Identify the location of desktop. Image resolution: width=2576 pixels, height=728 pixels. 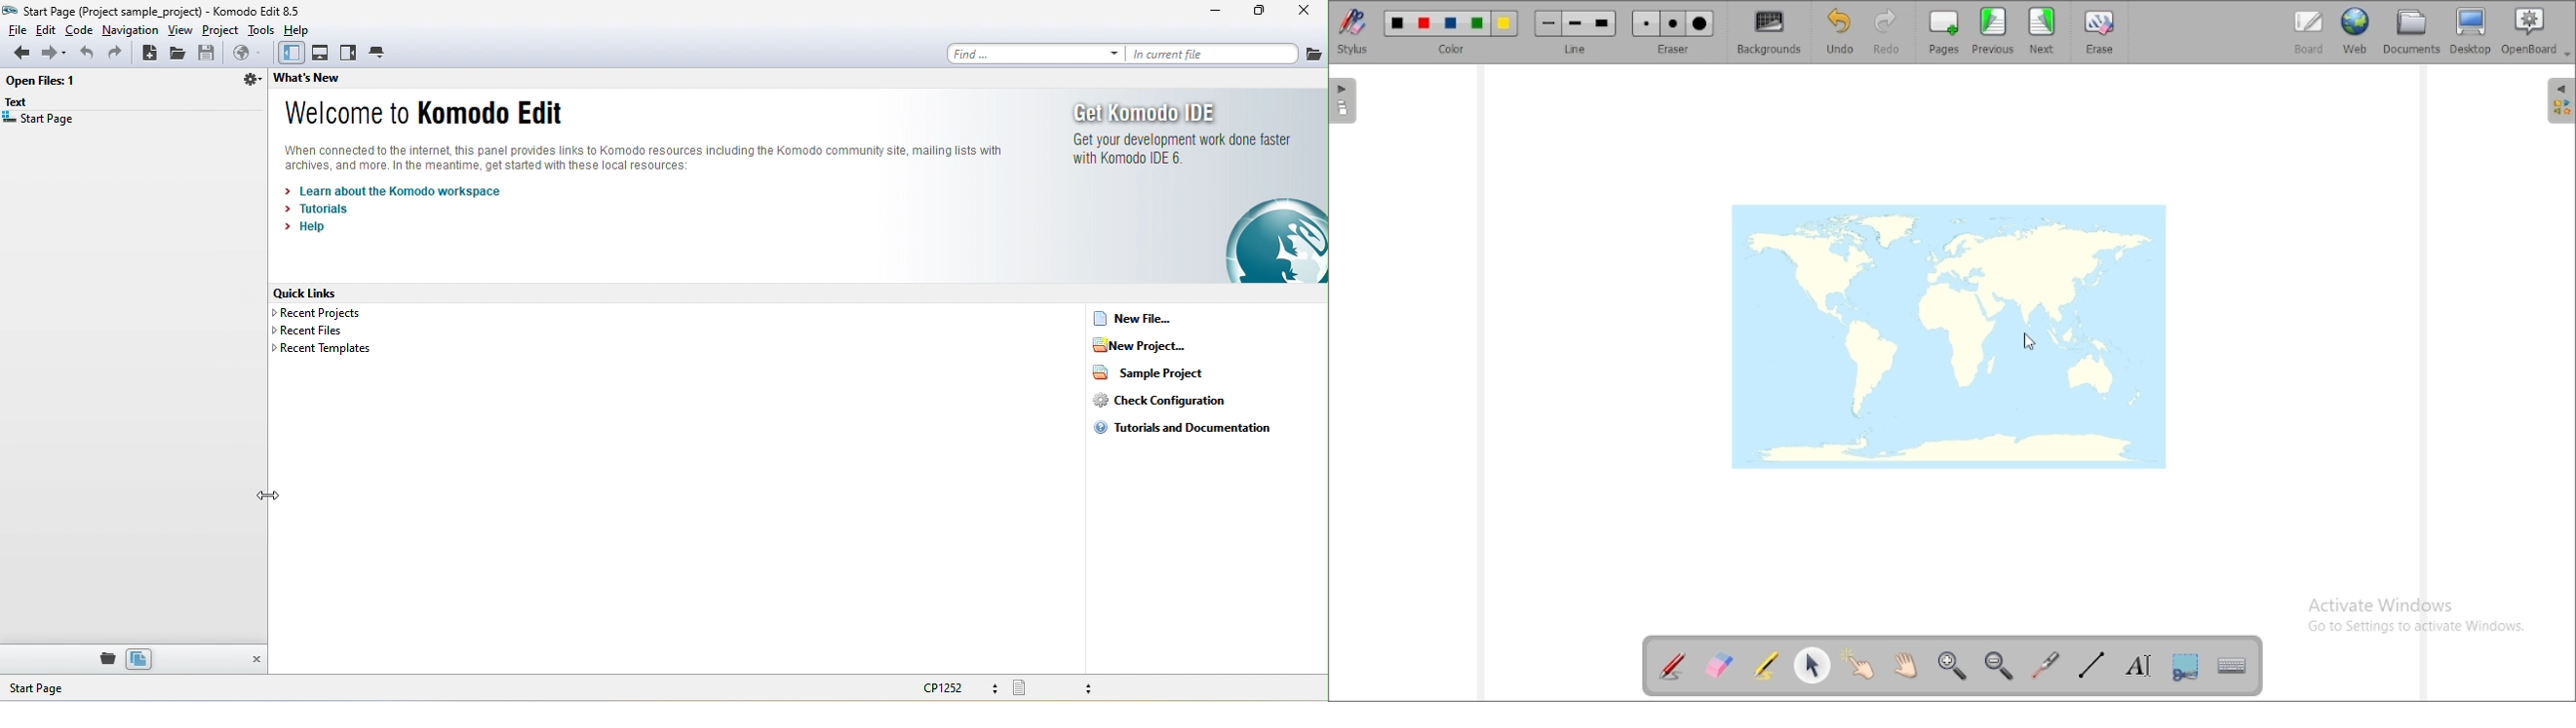
(2471, 30).